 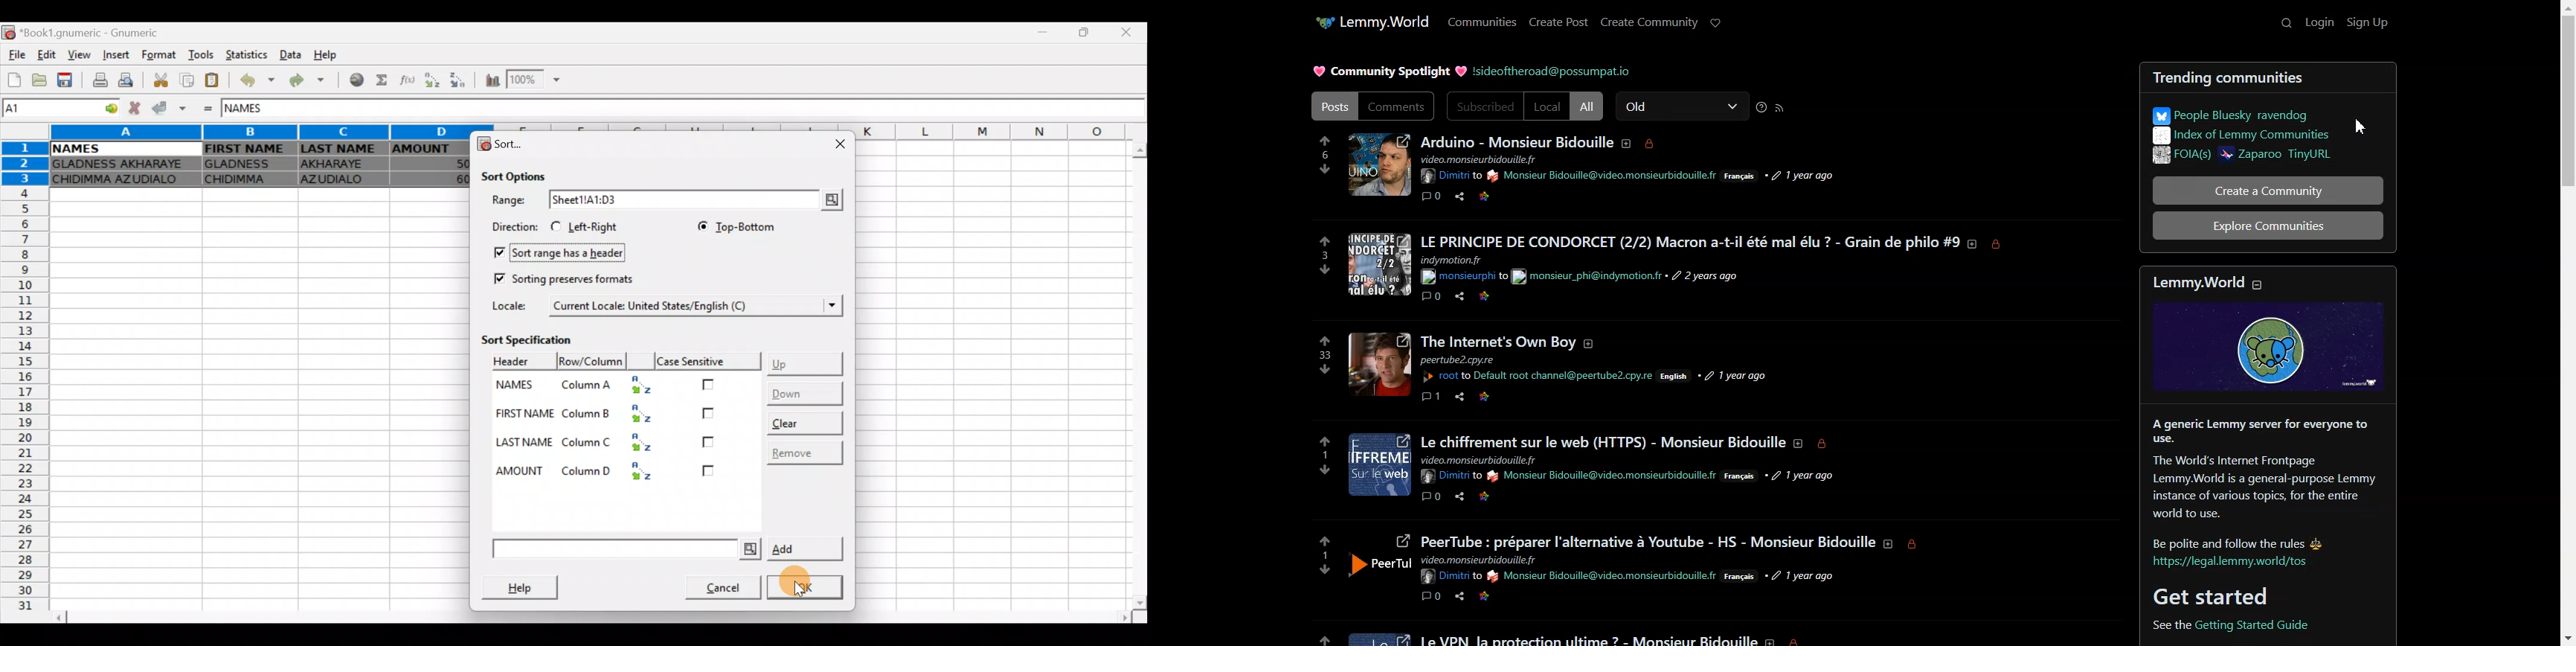 What do you see at coordinates (2267, 624) in the screenshot?
I see `hyperlink` at bounding box center [2267, 624].